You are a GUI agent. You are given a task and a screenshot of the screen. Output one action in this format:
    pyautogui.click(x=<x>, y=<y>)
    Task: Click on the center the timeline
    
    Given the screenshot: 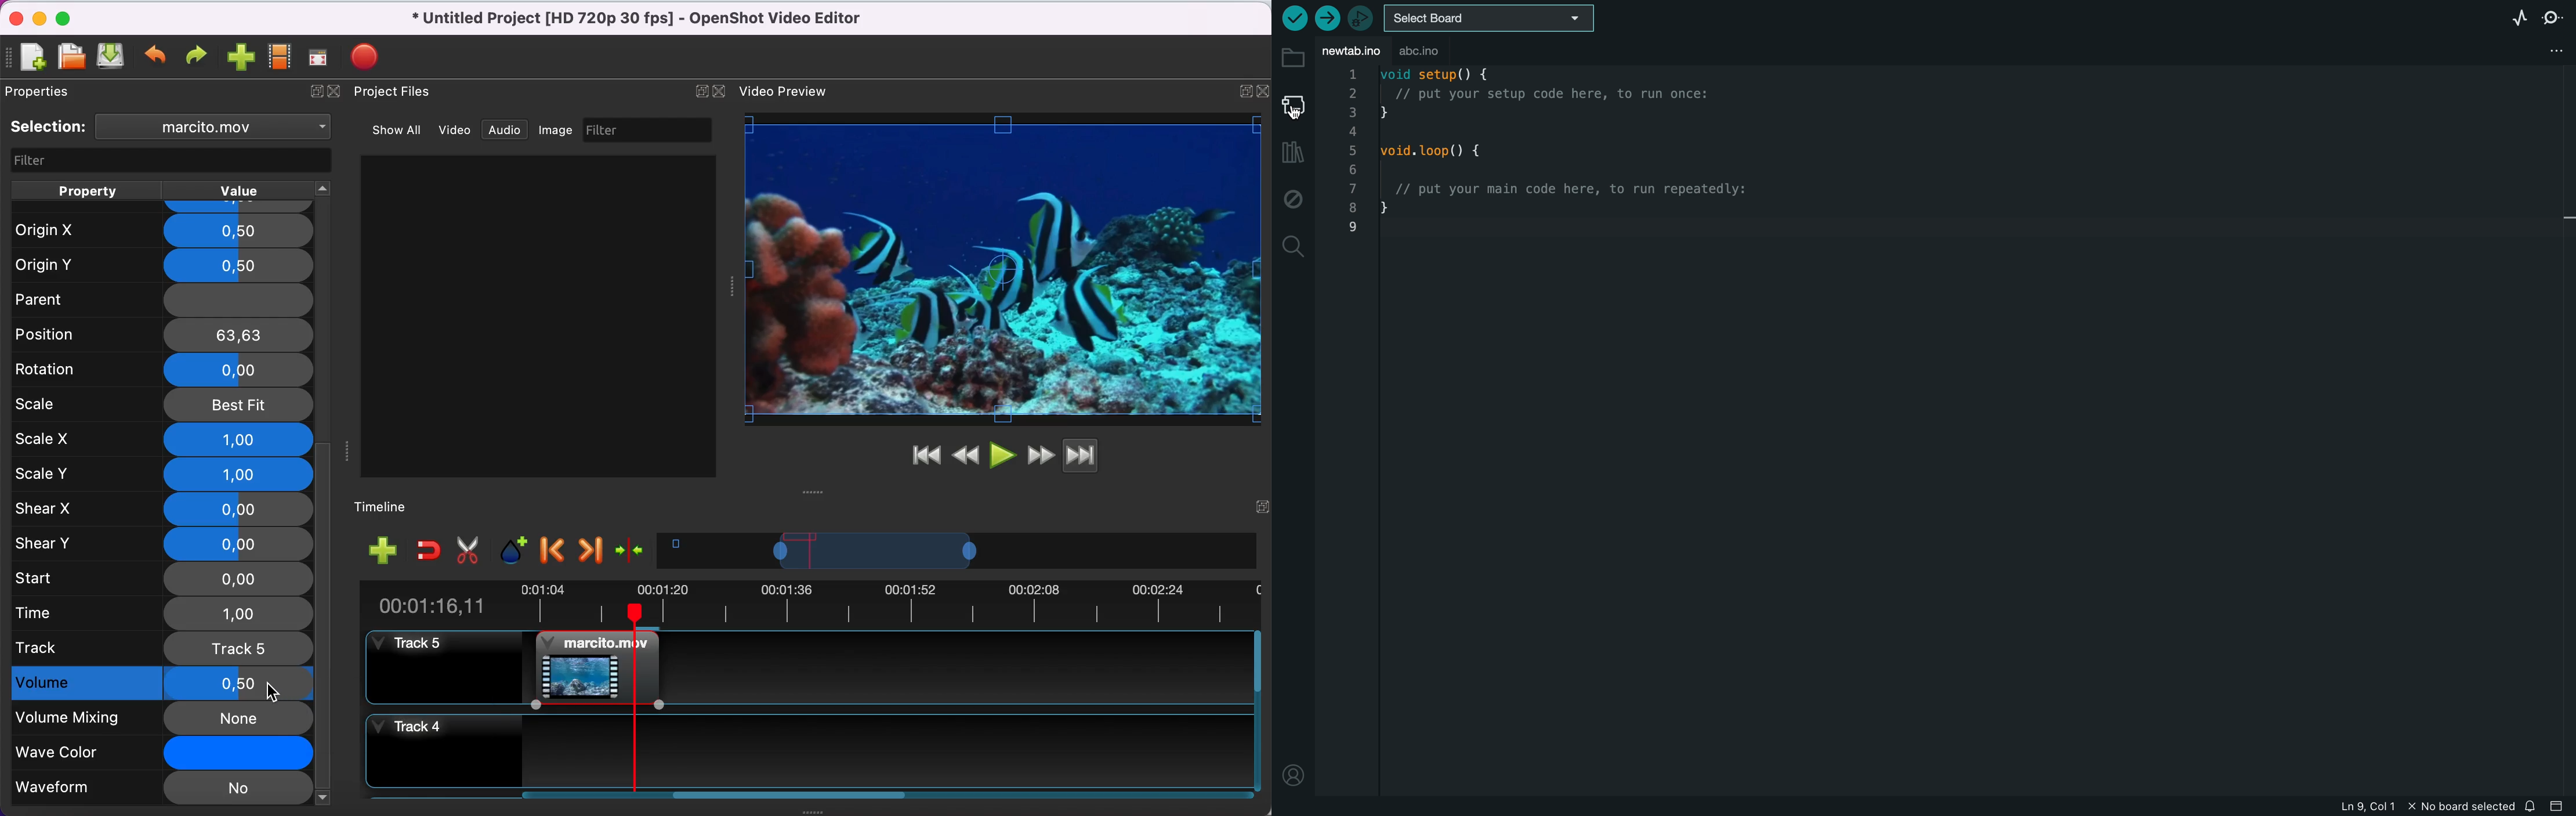 What is the action you would take?
    pyautogui.click(x=633, y=553)
    